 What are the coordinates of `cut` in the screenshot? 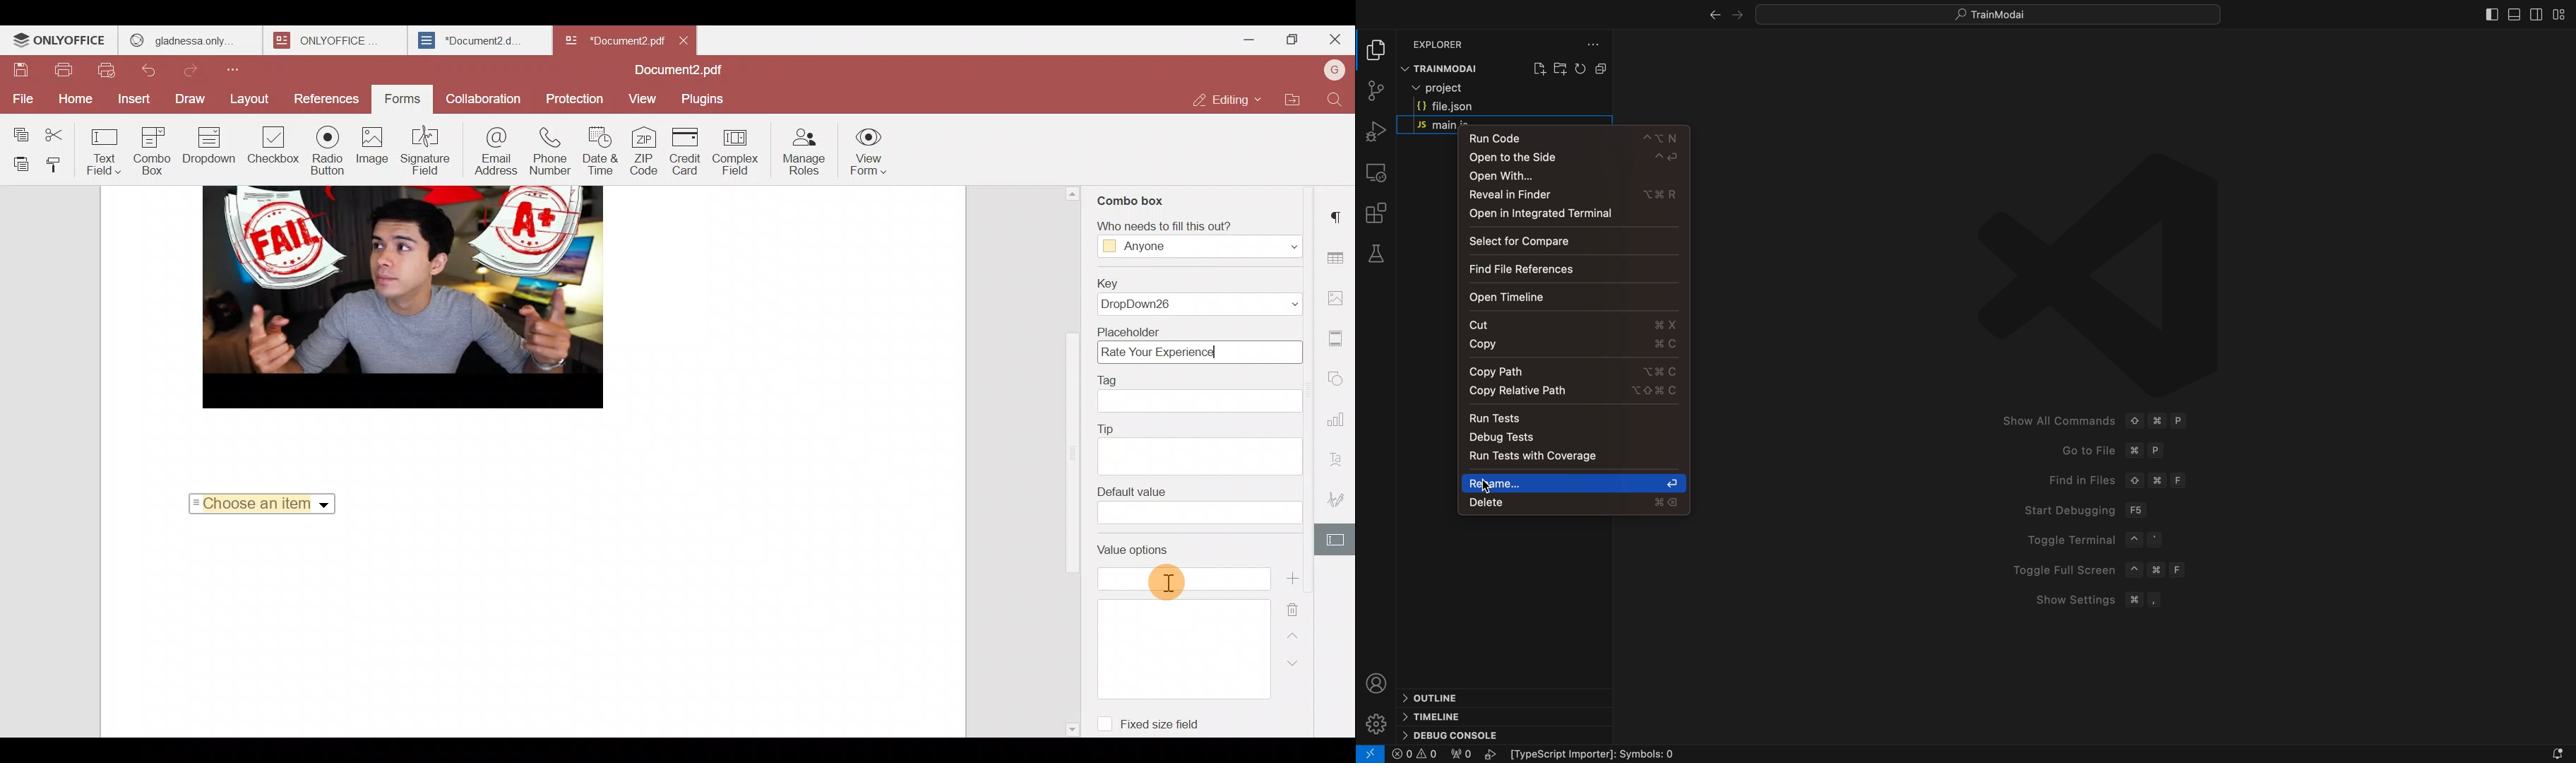 It's located at (1575, 322).